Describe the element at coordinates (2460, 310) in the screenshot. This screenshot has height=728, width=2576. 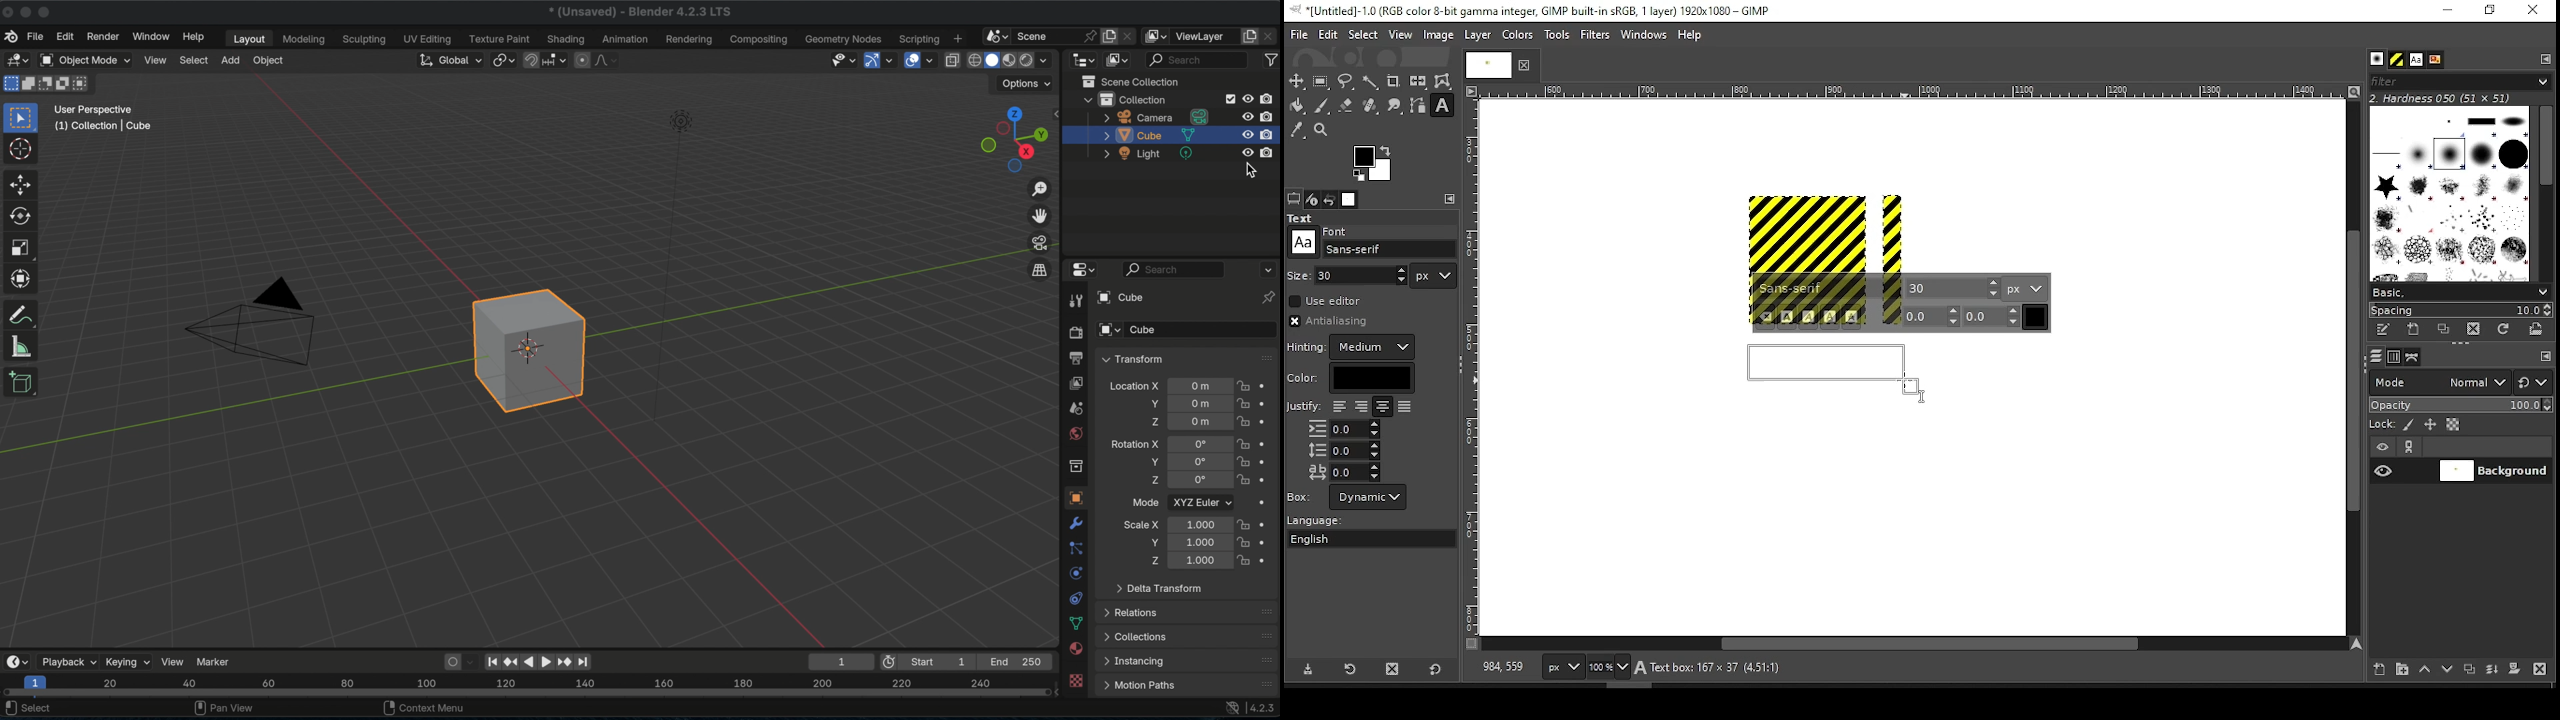
I see `spacing` at that location.